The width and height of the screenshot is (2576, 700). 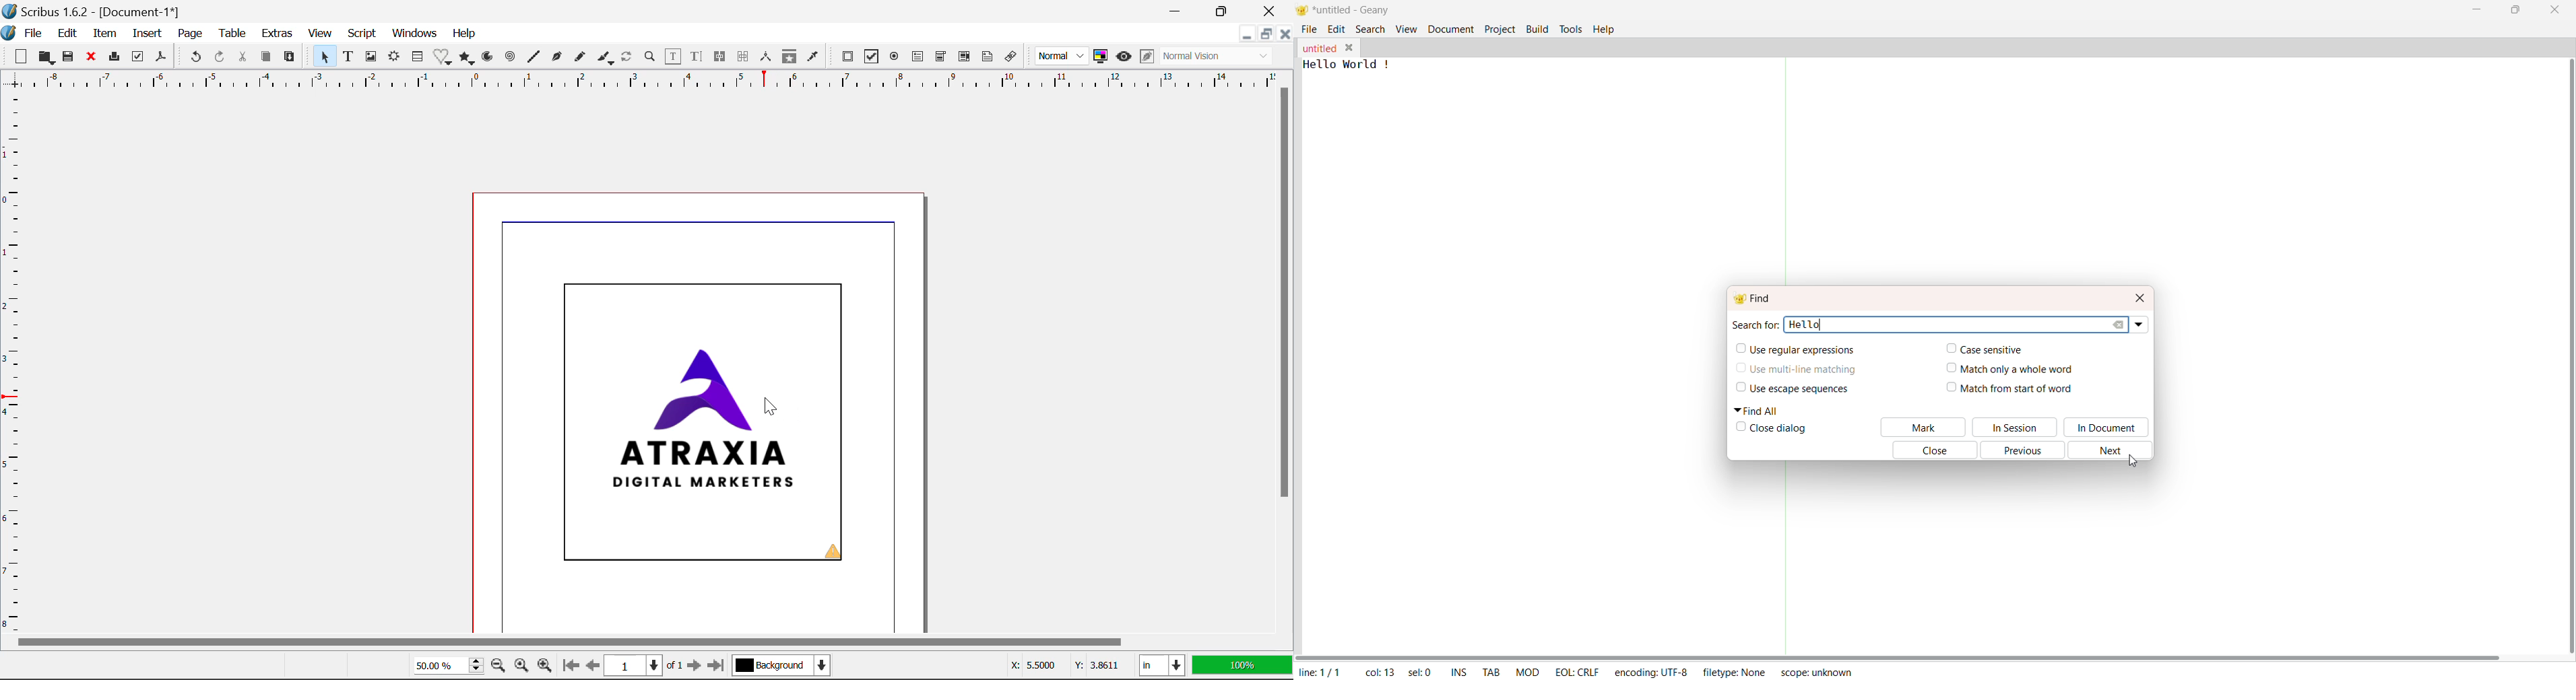 I want to click on New, so click(x=20, y=57).